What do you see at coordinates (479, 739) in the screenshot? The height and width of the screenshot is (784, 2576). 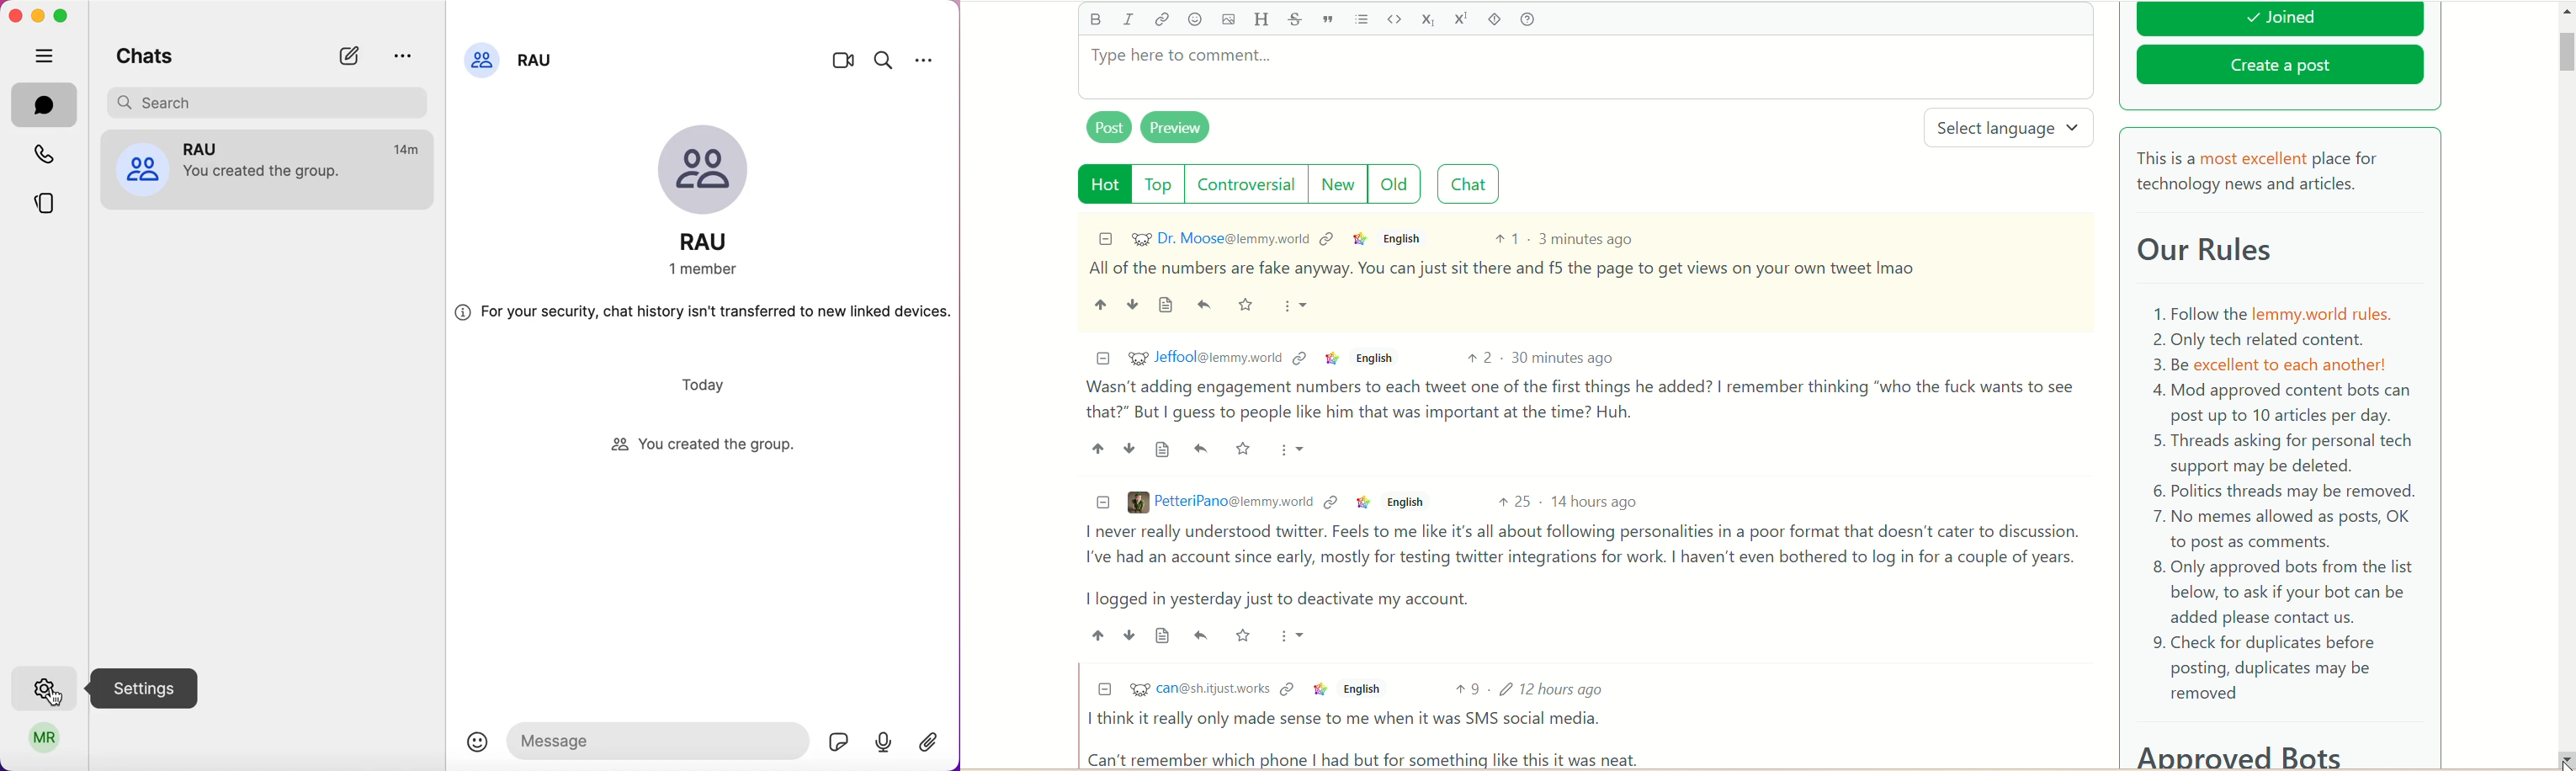 I see `emoji` at bounding box center [479, 739].